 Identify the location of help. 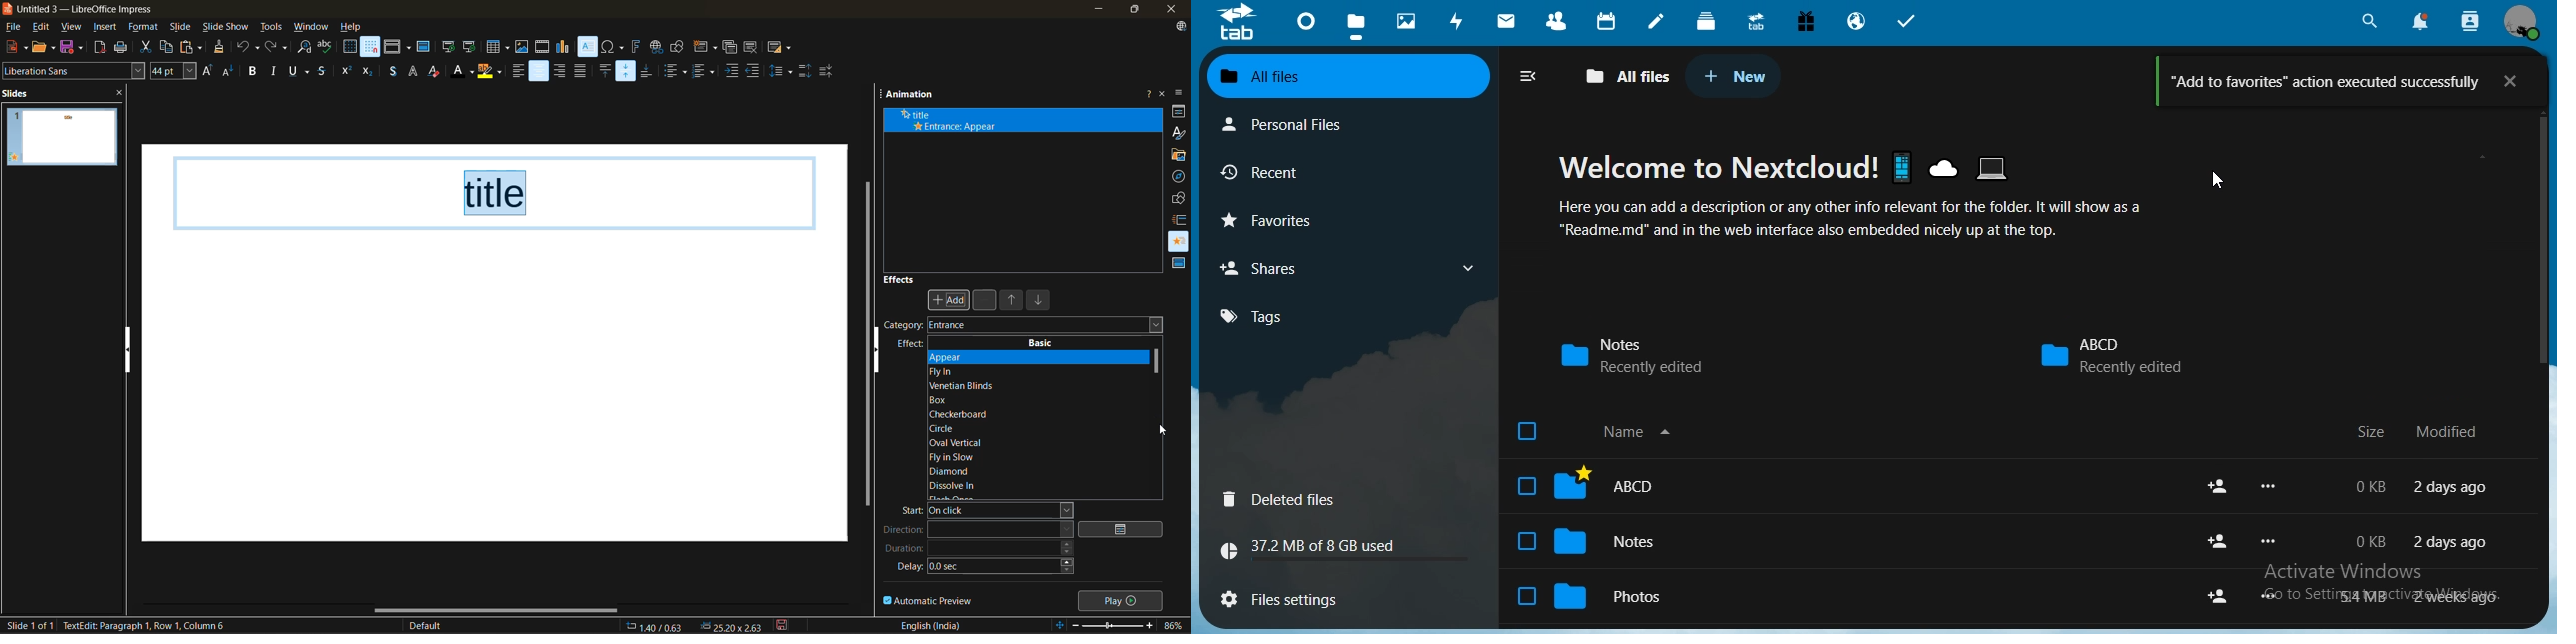
(352, 28).